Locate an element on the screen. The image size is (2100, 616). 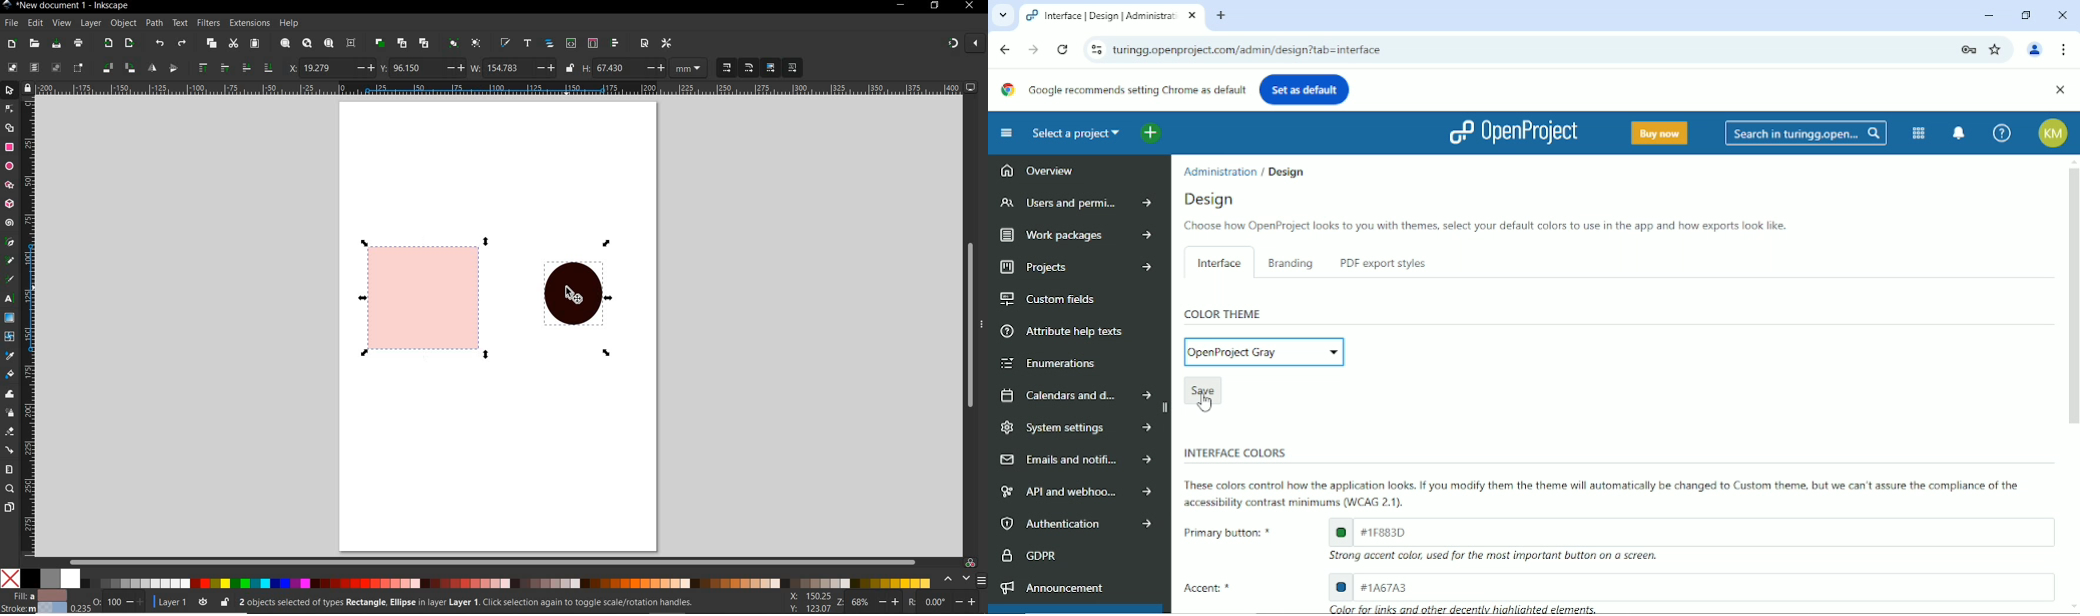
SIDEBAR is located at coordinates (982, 580).